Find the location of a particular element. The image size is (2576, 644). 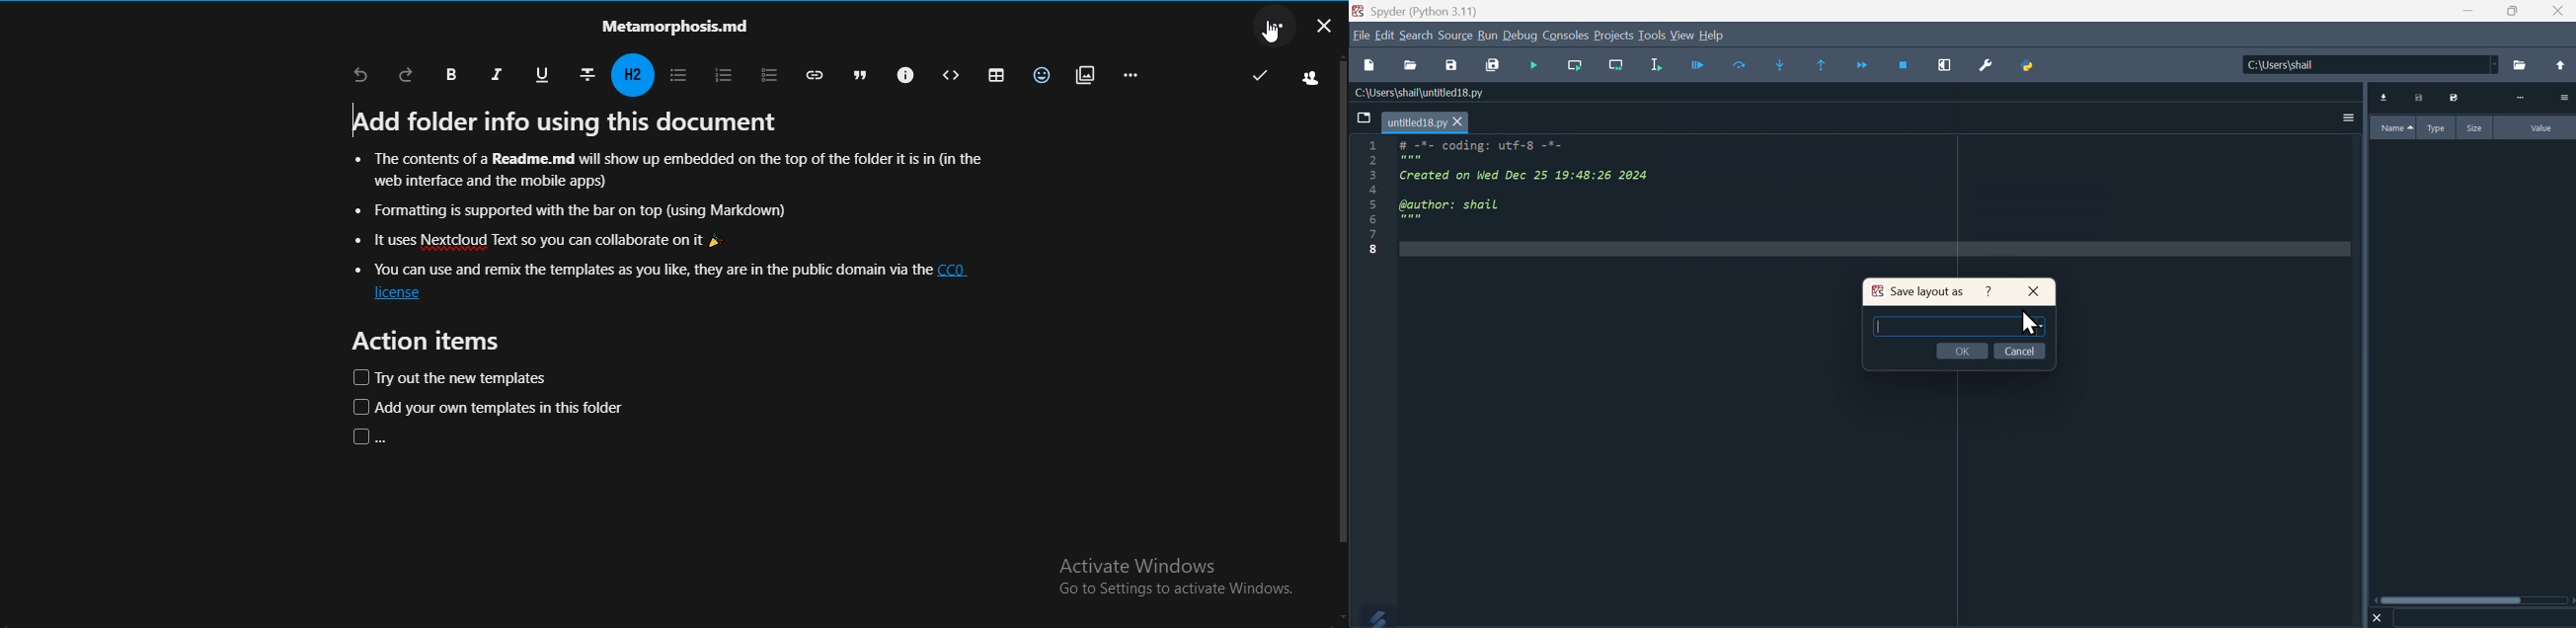

Run current cell is located at coordinates (1575, 67).